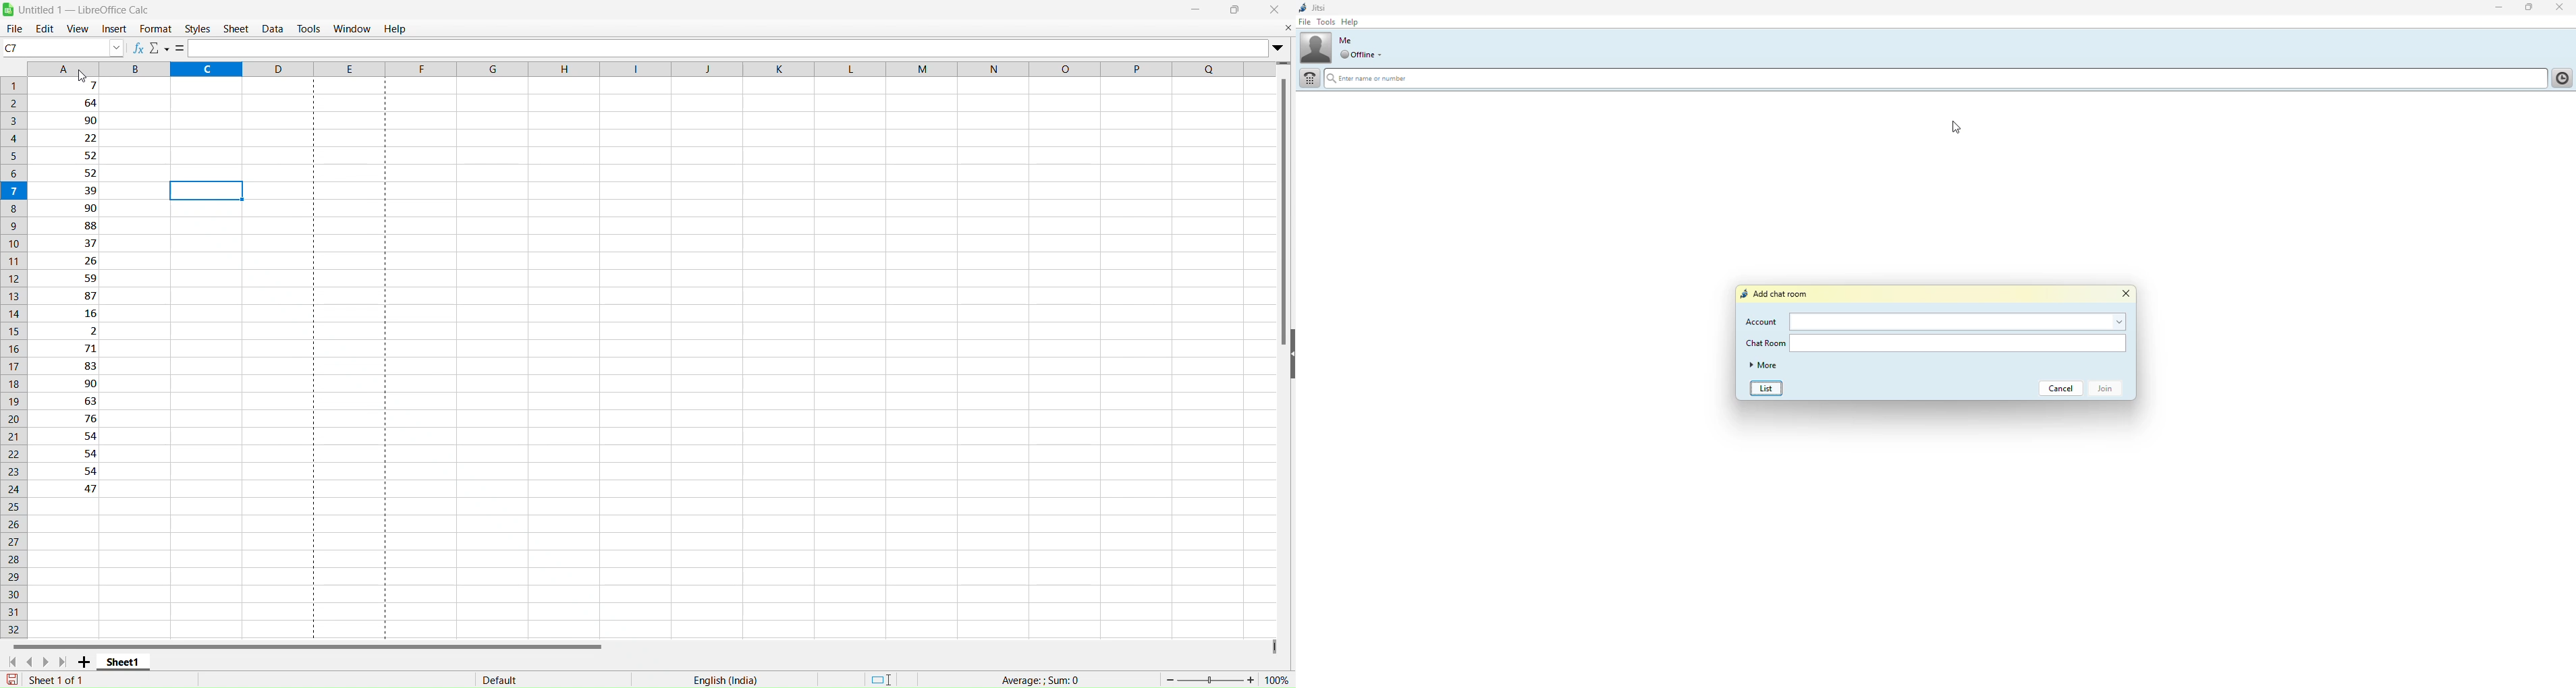  Describe the element at coordinates (1280, 45) in the screenshot. I see `Expand` at that location.